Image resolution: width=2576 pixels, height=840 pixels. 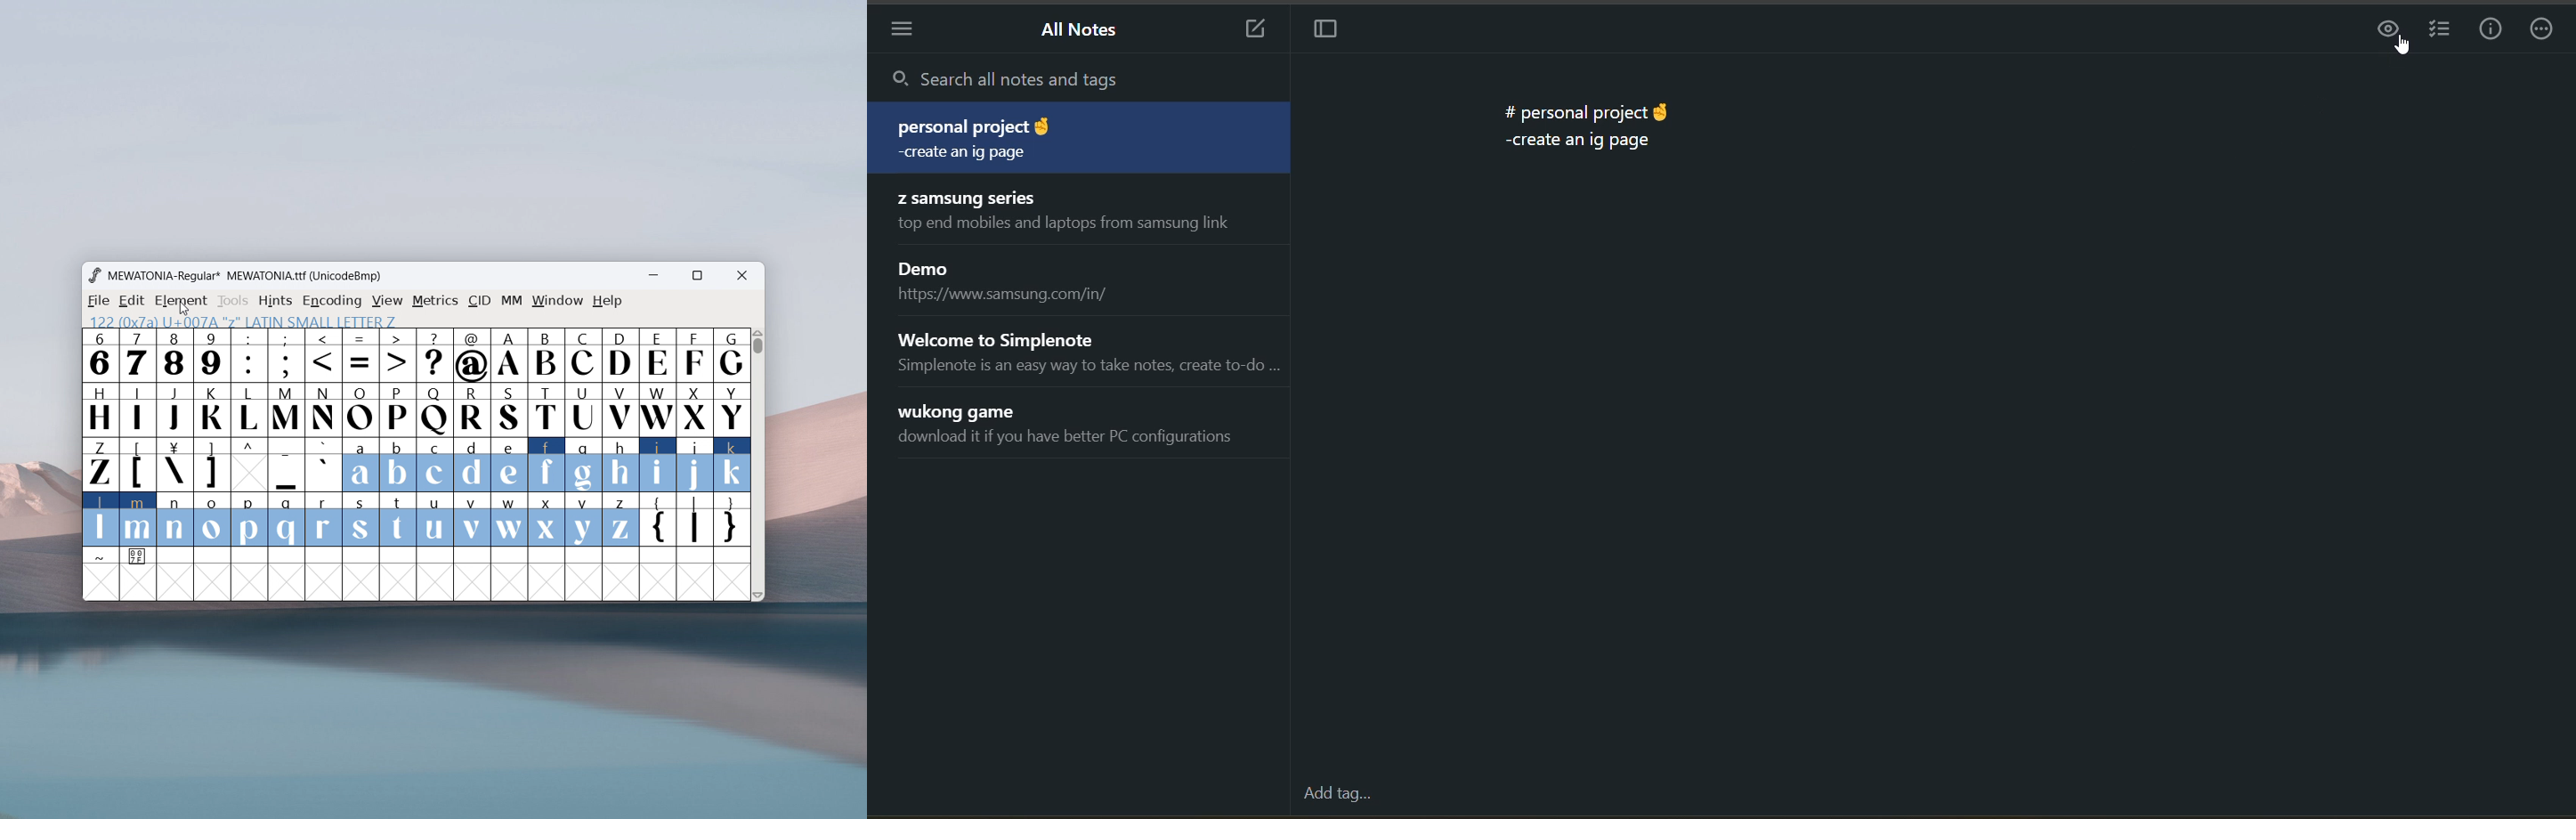 What do you see at coordinates (1336, 796) in the screenshot?
I see `add tag` at bounding box center [1336, 796].